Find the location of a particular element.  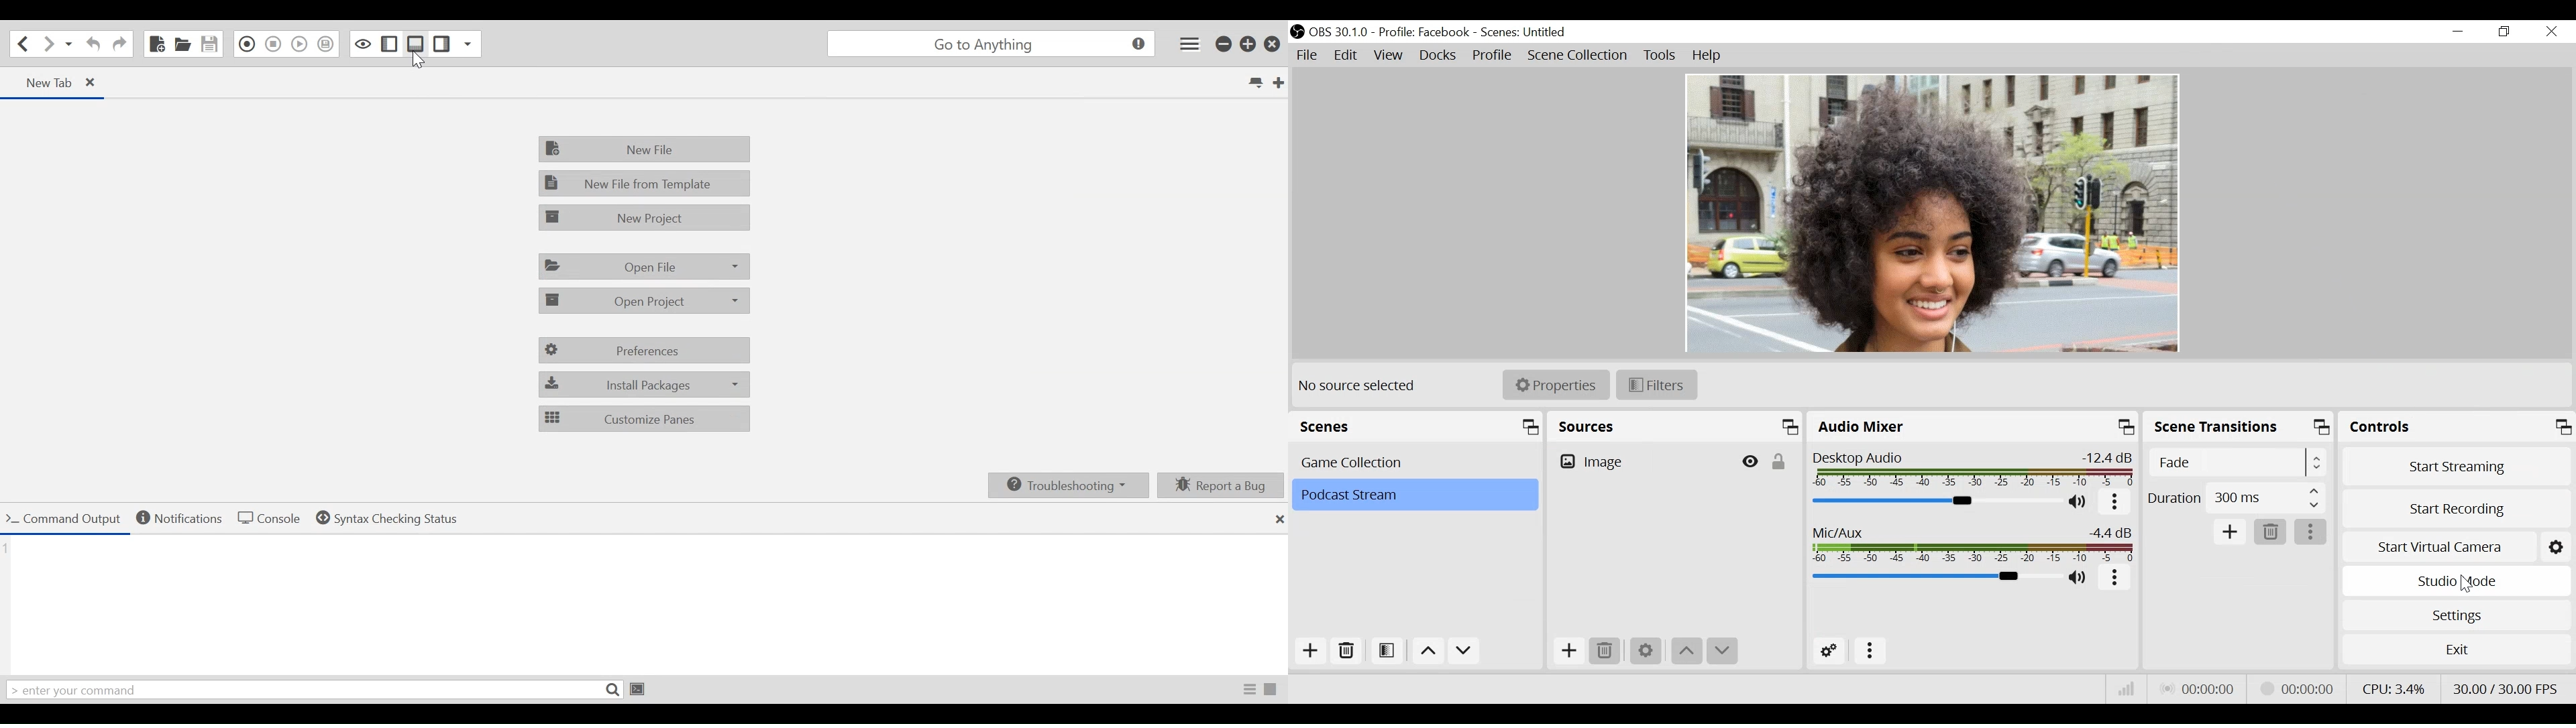

Tools is located at coordinates (1661, 56).